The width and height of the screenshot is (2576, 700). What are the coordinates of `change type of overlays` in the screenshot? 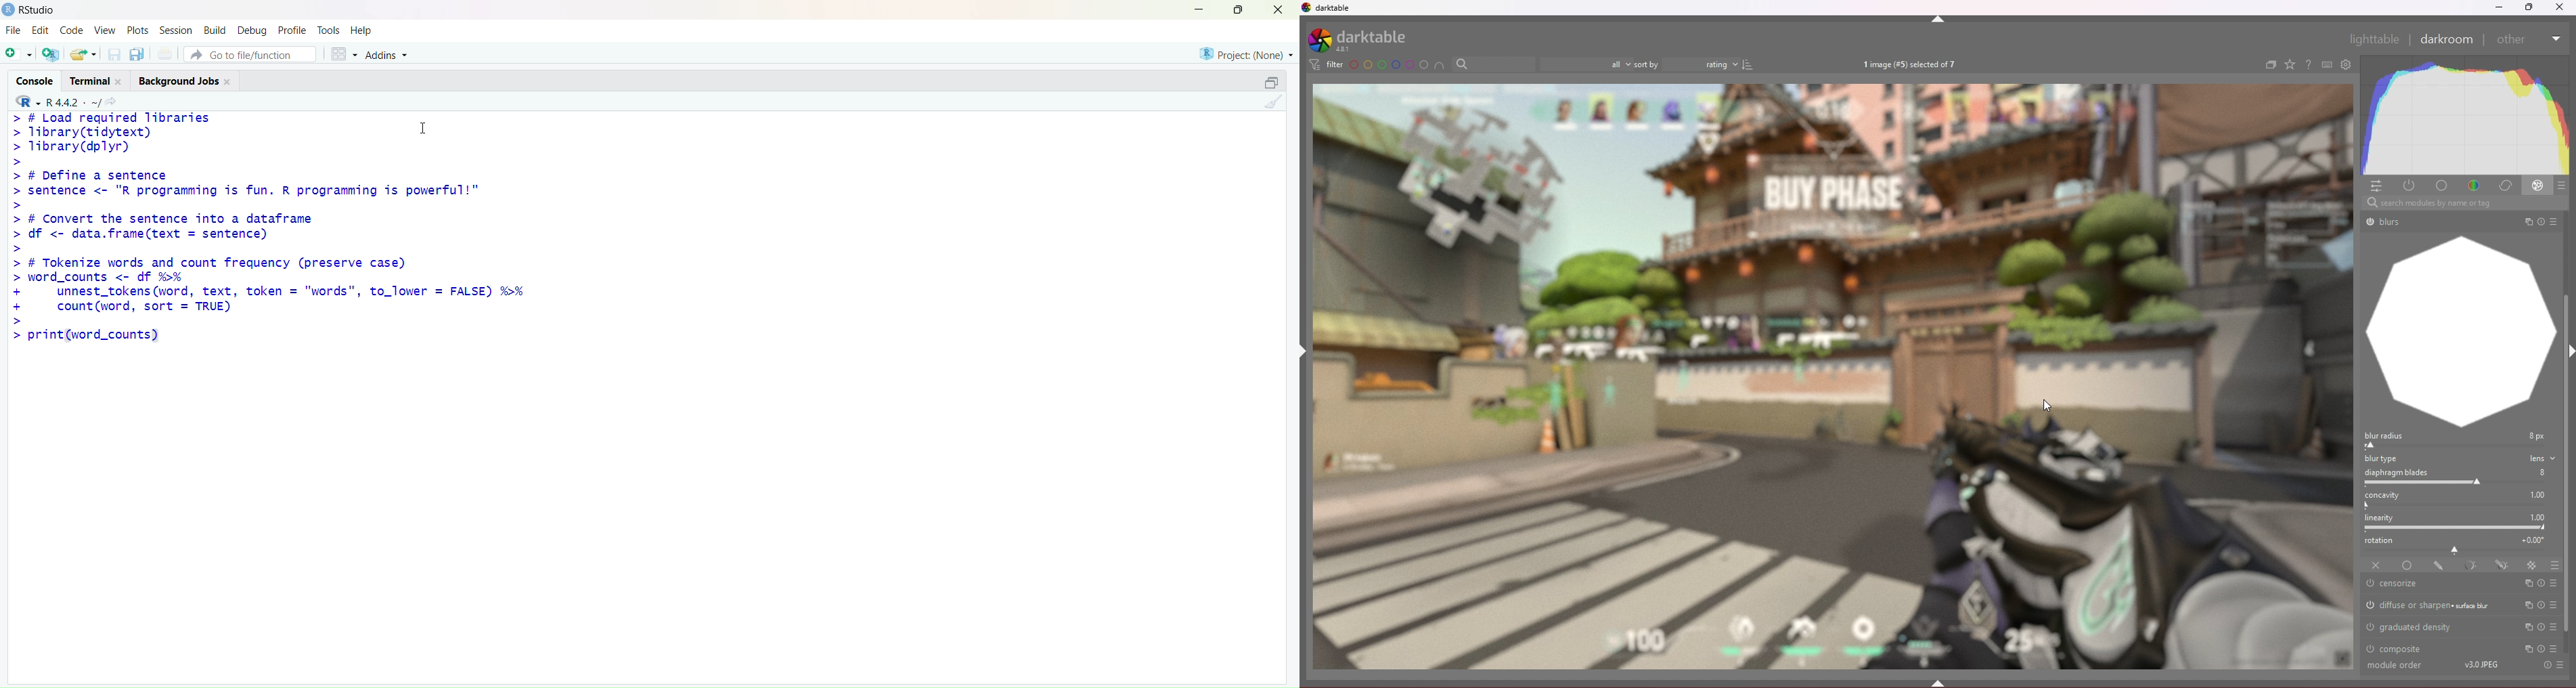 It's located at (2291, 64).